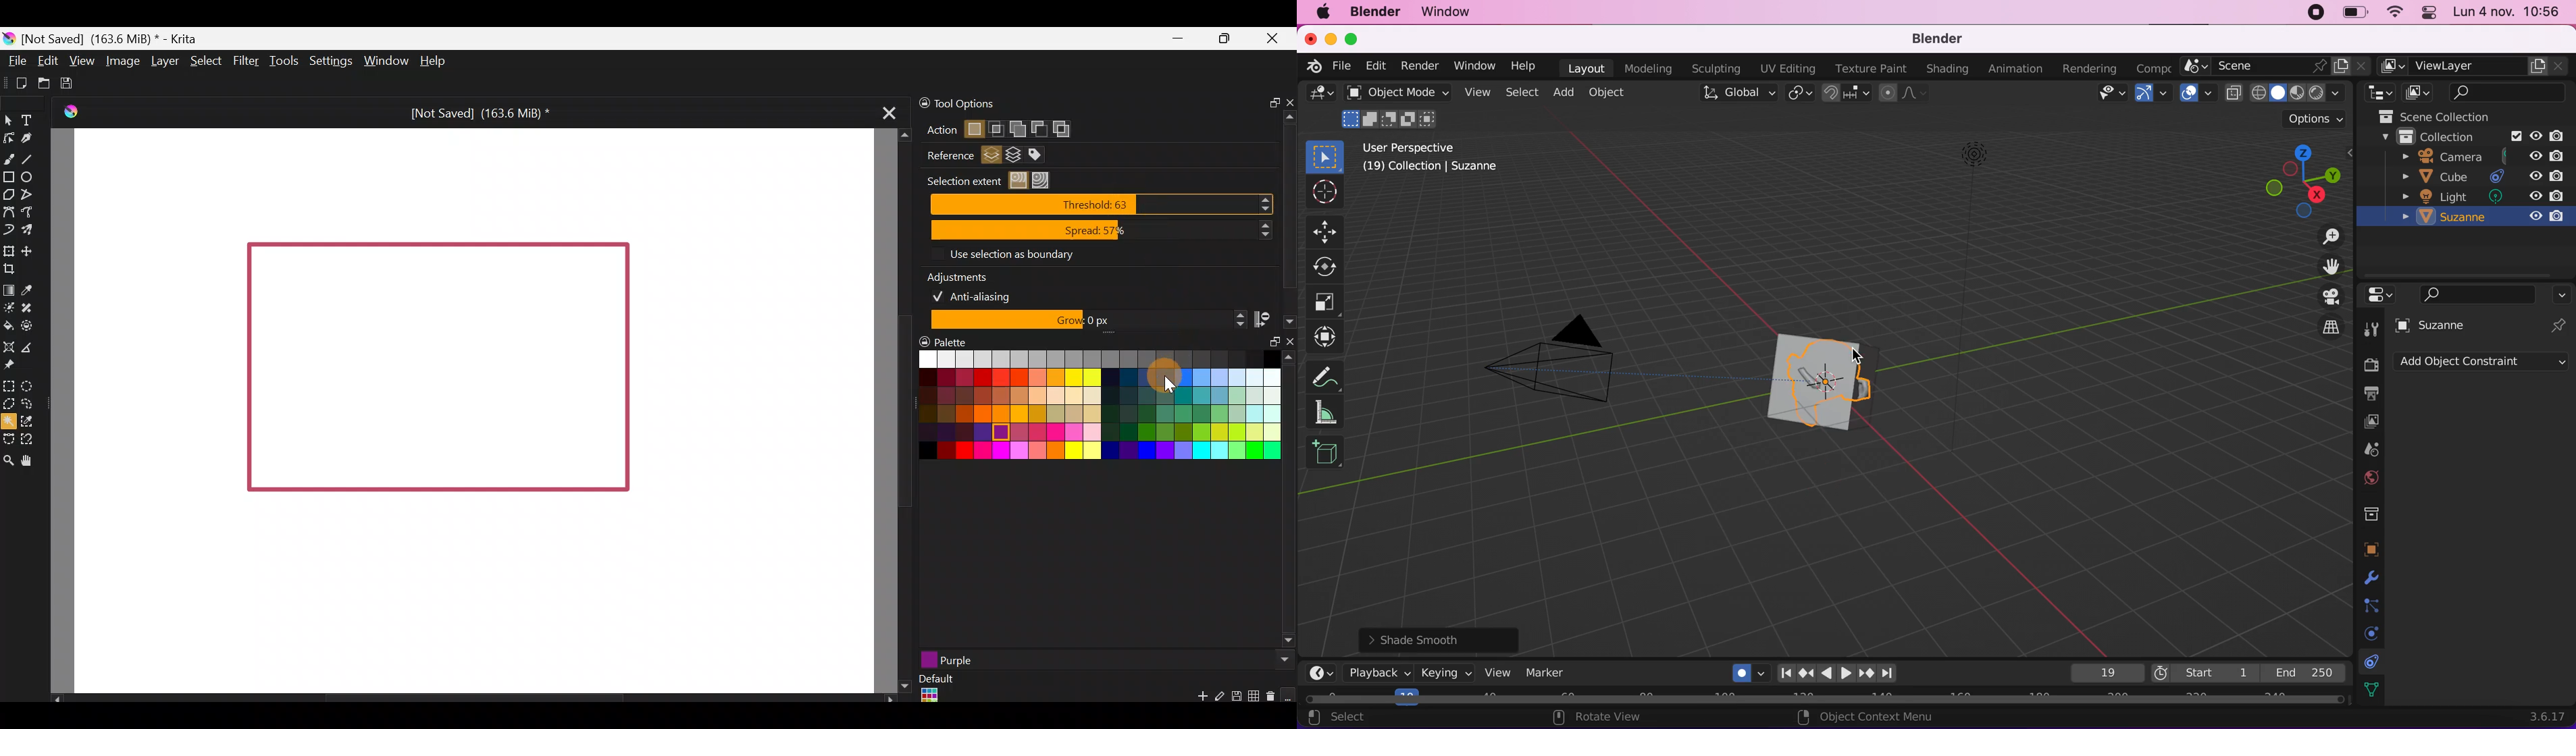 This screenshot has width=2576, height=756. What do you see at coordinates (1871, 68) in the screenshot?
I see `texture paint` at bounding box center [1871, 68].